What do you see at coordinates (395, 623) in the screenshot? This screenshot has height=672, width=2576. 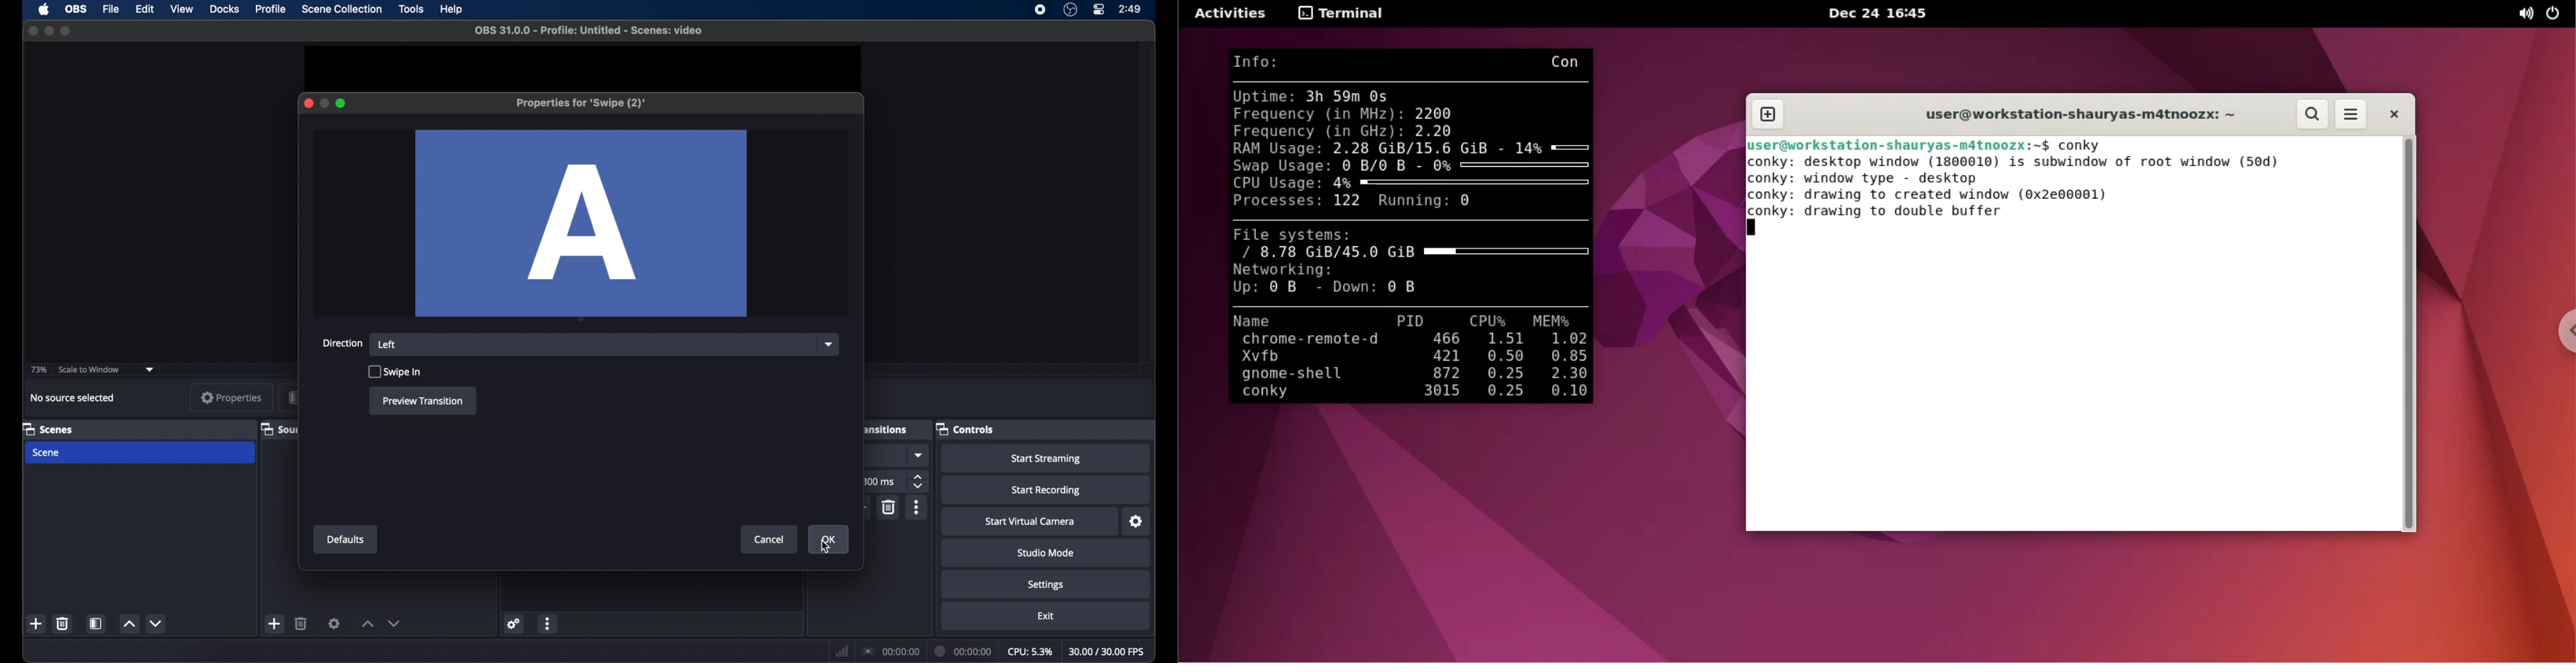 I see `decrement` at bounding box center [395, 623].